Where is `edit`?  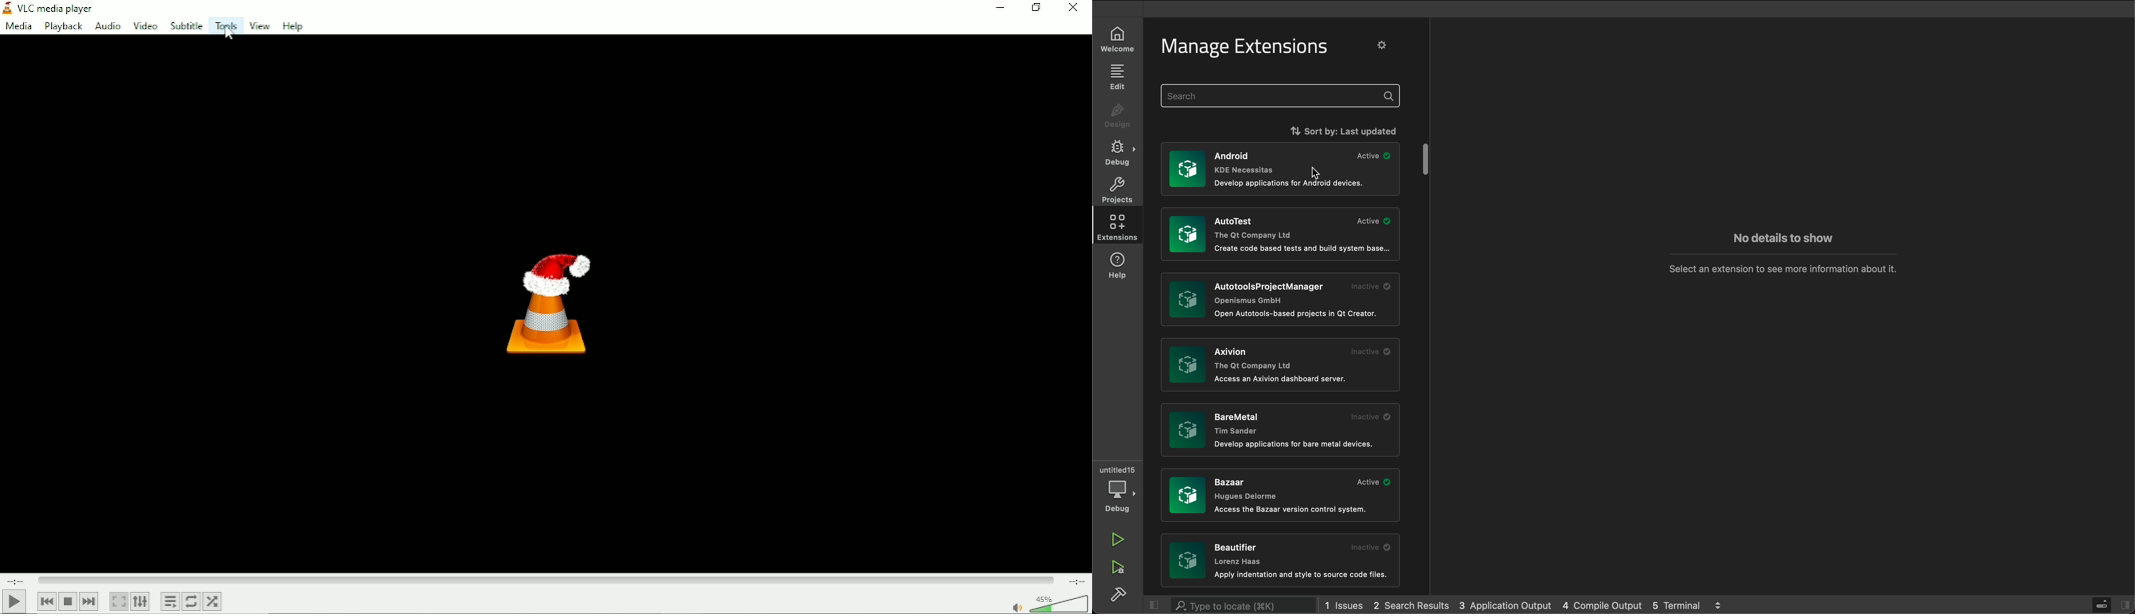
edit is located at coordinates (1116, 78).